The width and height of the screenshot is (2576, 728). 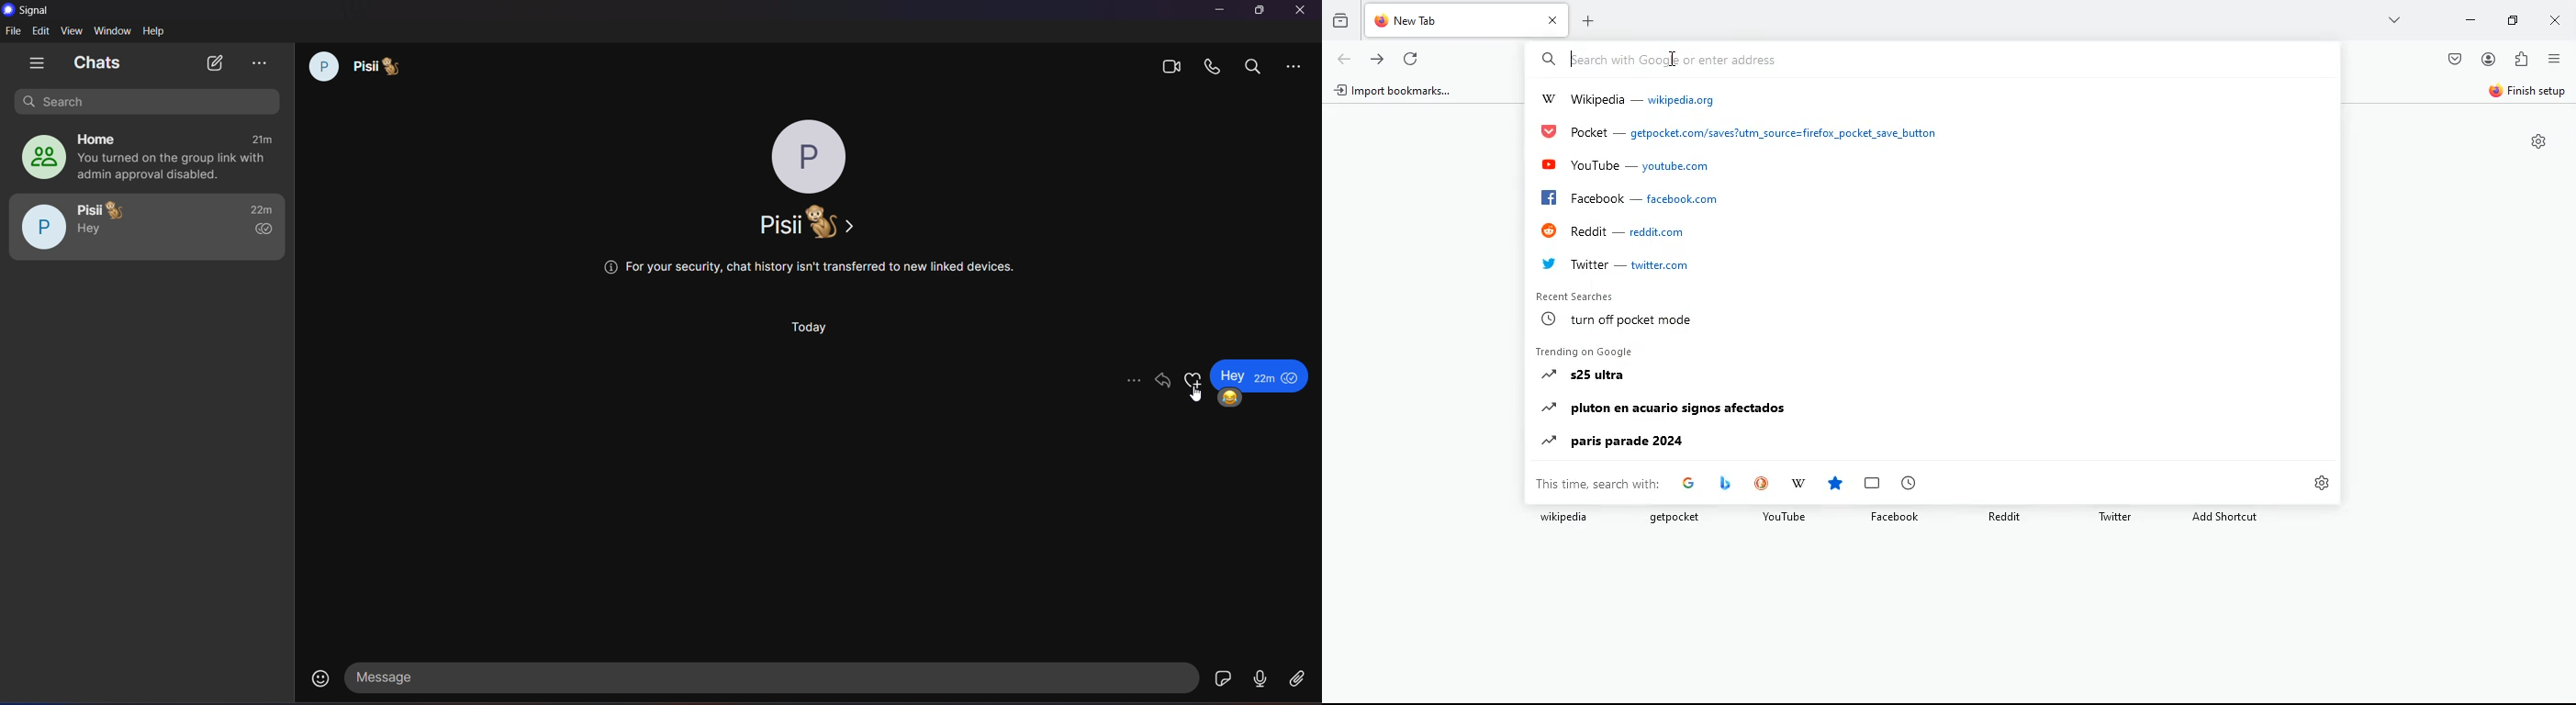 I want to click on show tabs, so click(x=38, y=65).